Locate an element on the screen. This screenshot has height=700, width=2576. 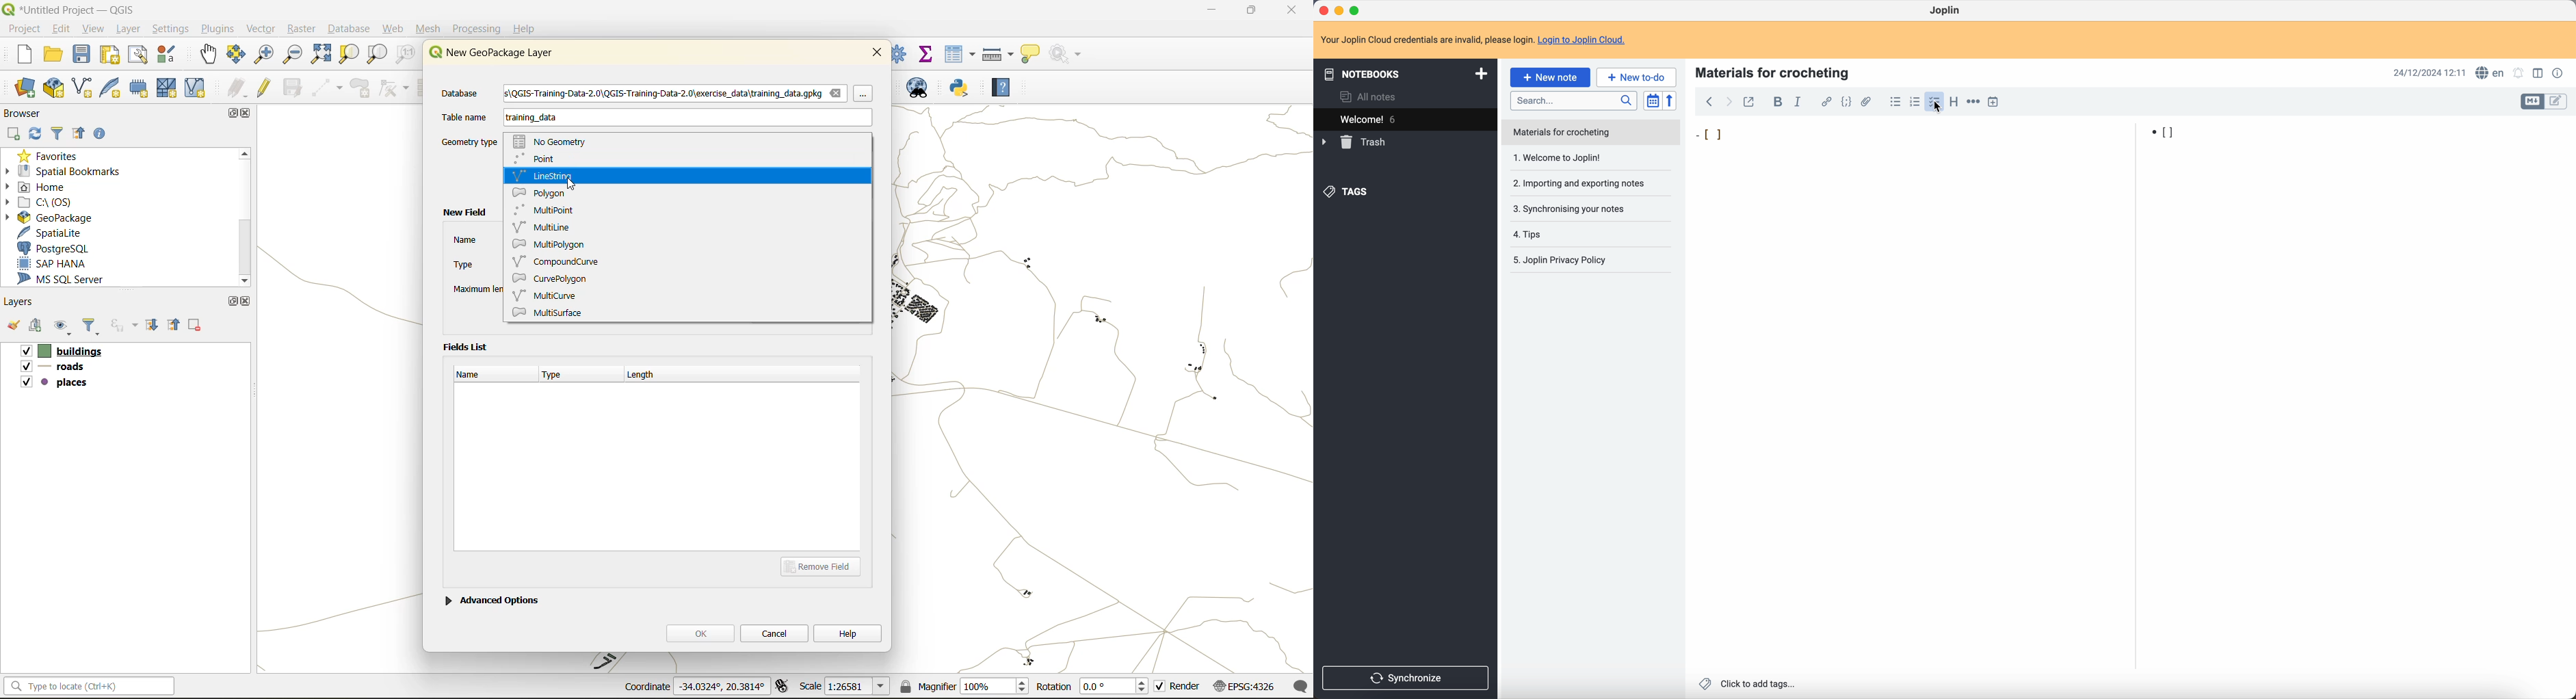
date and hour is located at coordinates (2430, 73).